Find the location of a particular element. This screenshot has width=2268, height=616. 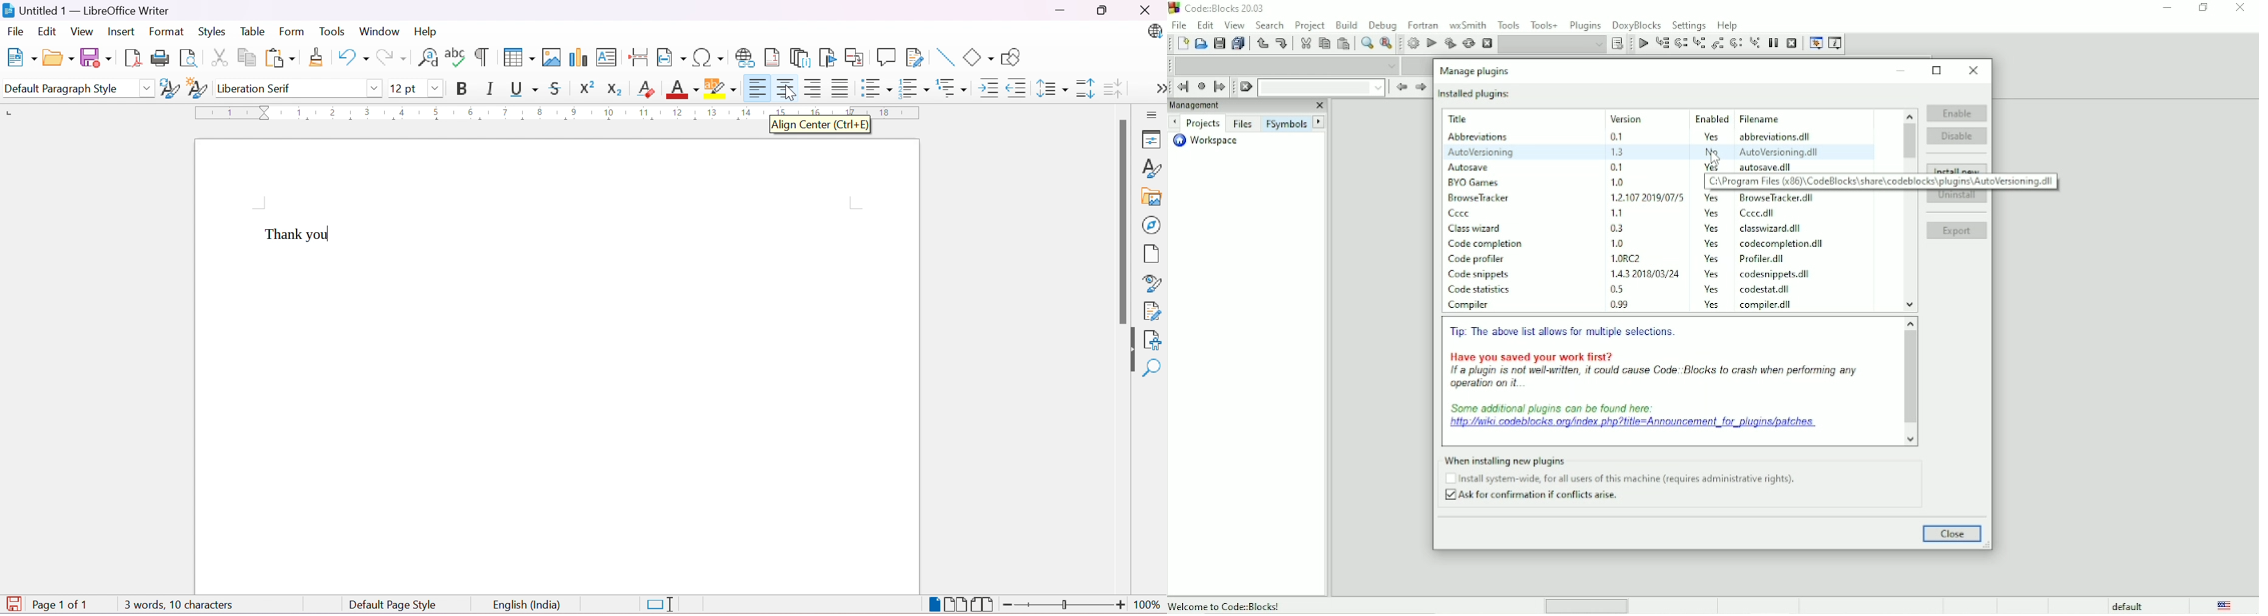

Next is located at coordinates (1420, 88).